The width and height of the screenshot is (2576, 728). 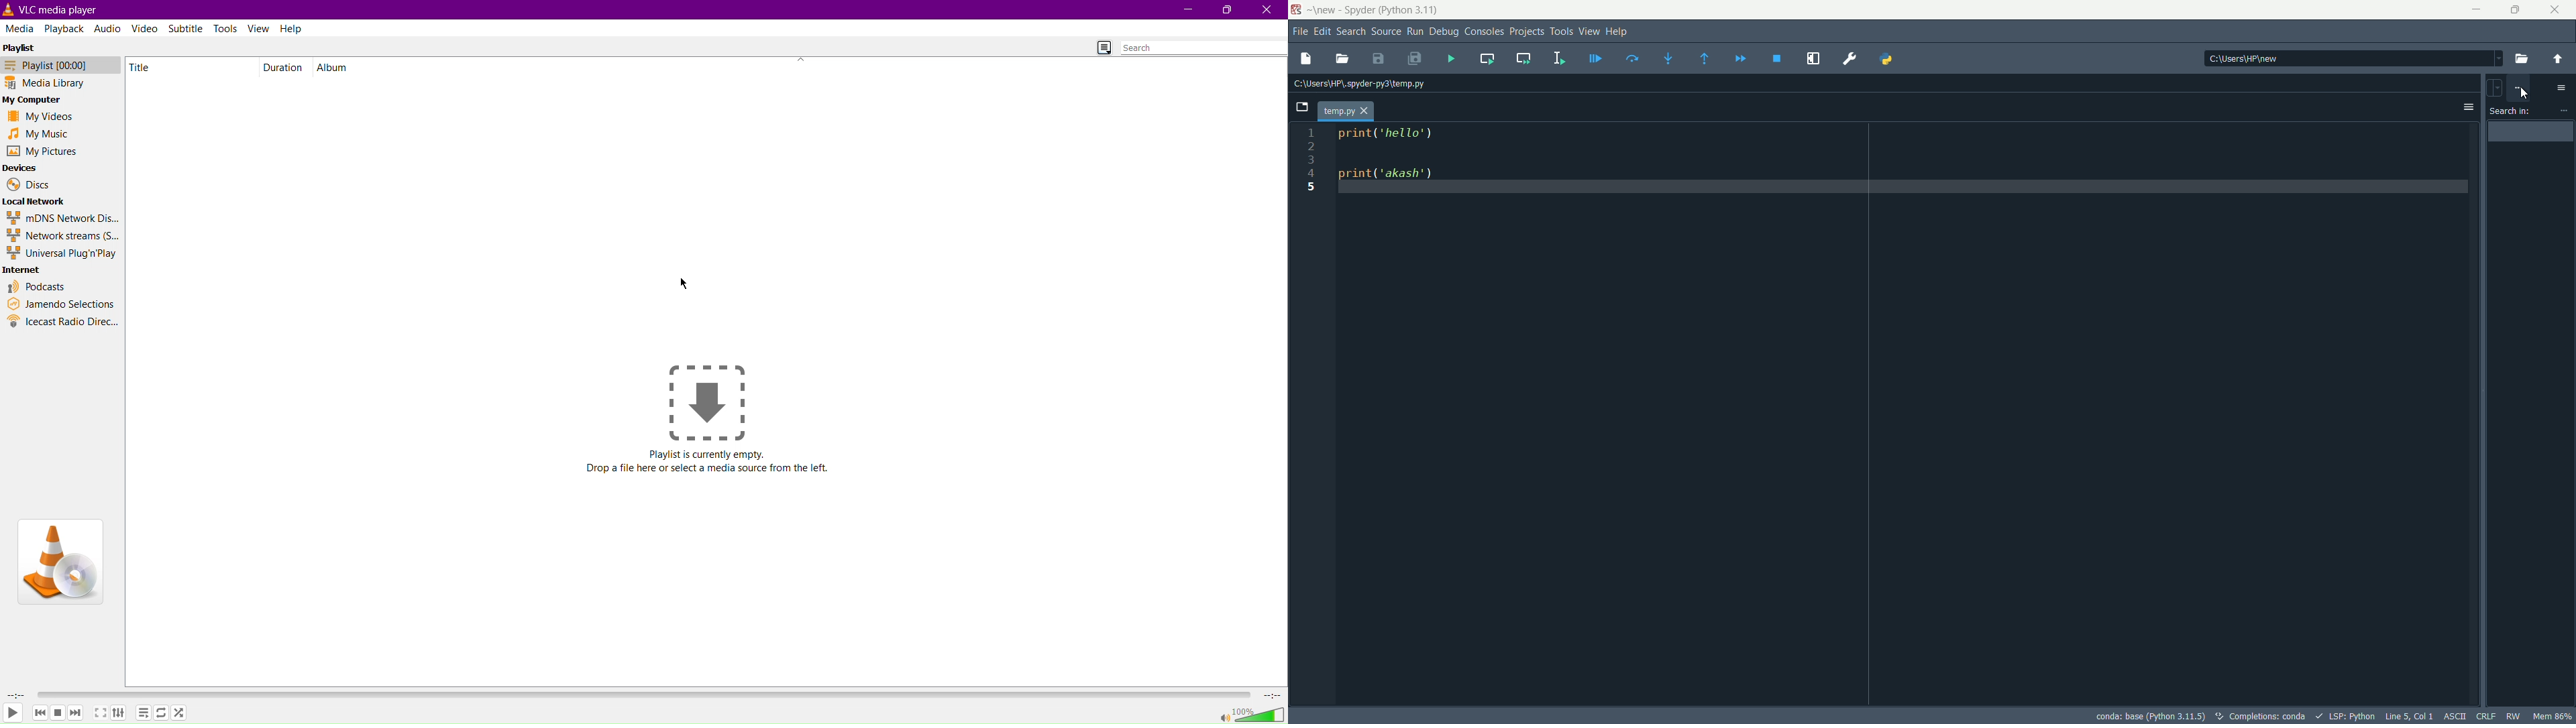 I want to click on Devices, so click(x=21, y=168).